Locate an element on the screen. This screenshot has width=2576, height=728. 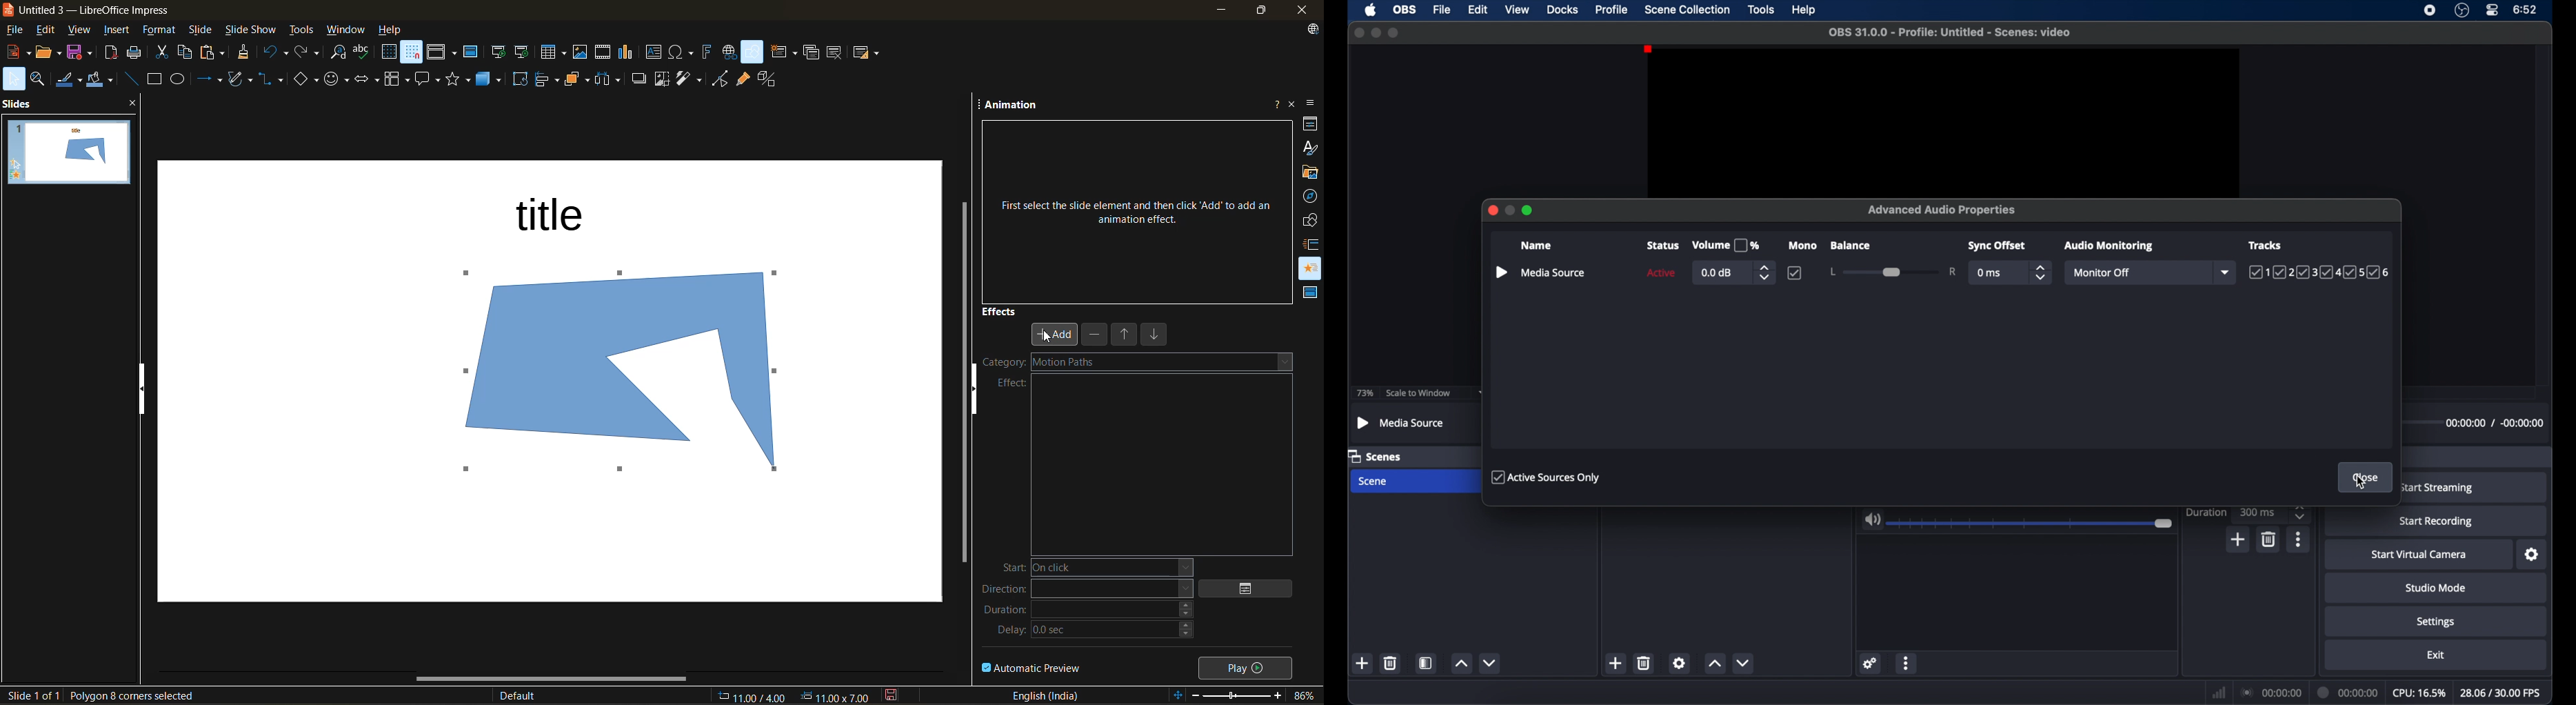
maximize is located at coordinates (1394, 33).